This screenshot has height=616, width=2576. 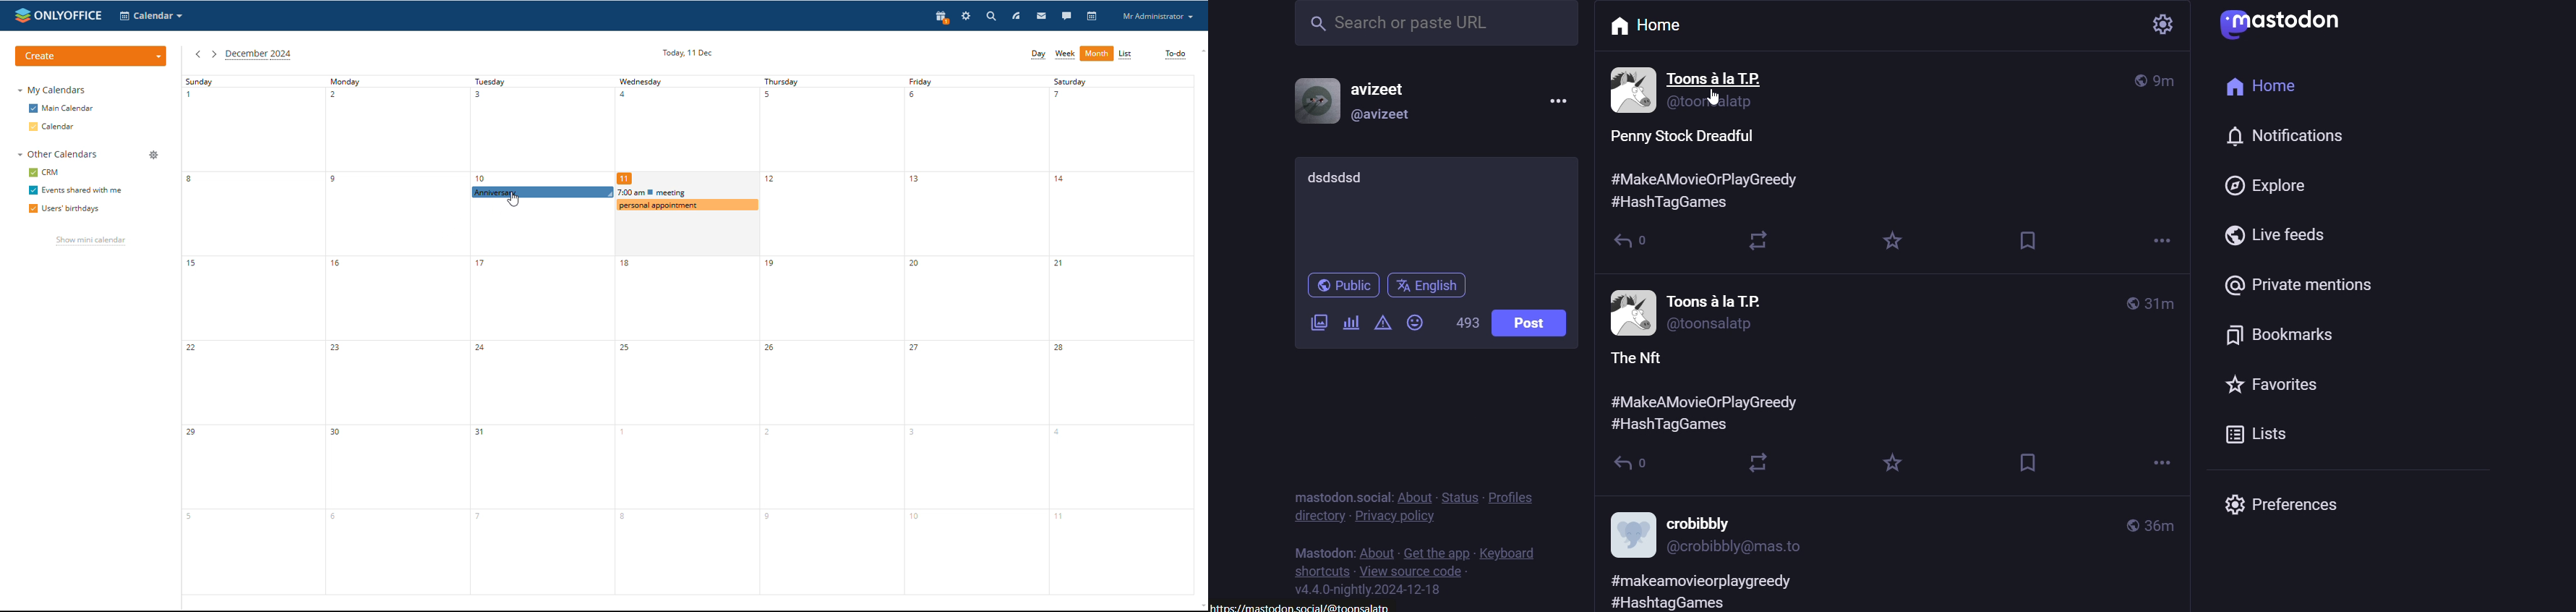 What do you see at coordinates (1338, 288) in the screenshot?
I see `public` at bounding box center [1338, 288].